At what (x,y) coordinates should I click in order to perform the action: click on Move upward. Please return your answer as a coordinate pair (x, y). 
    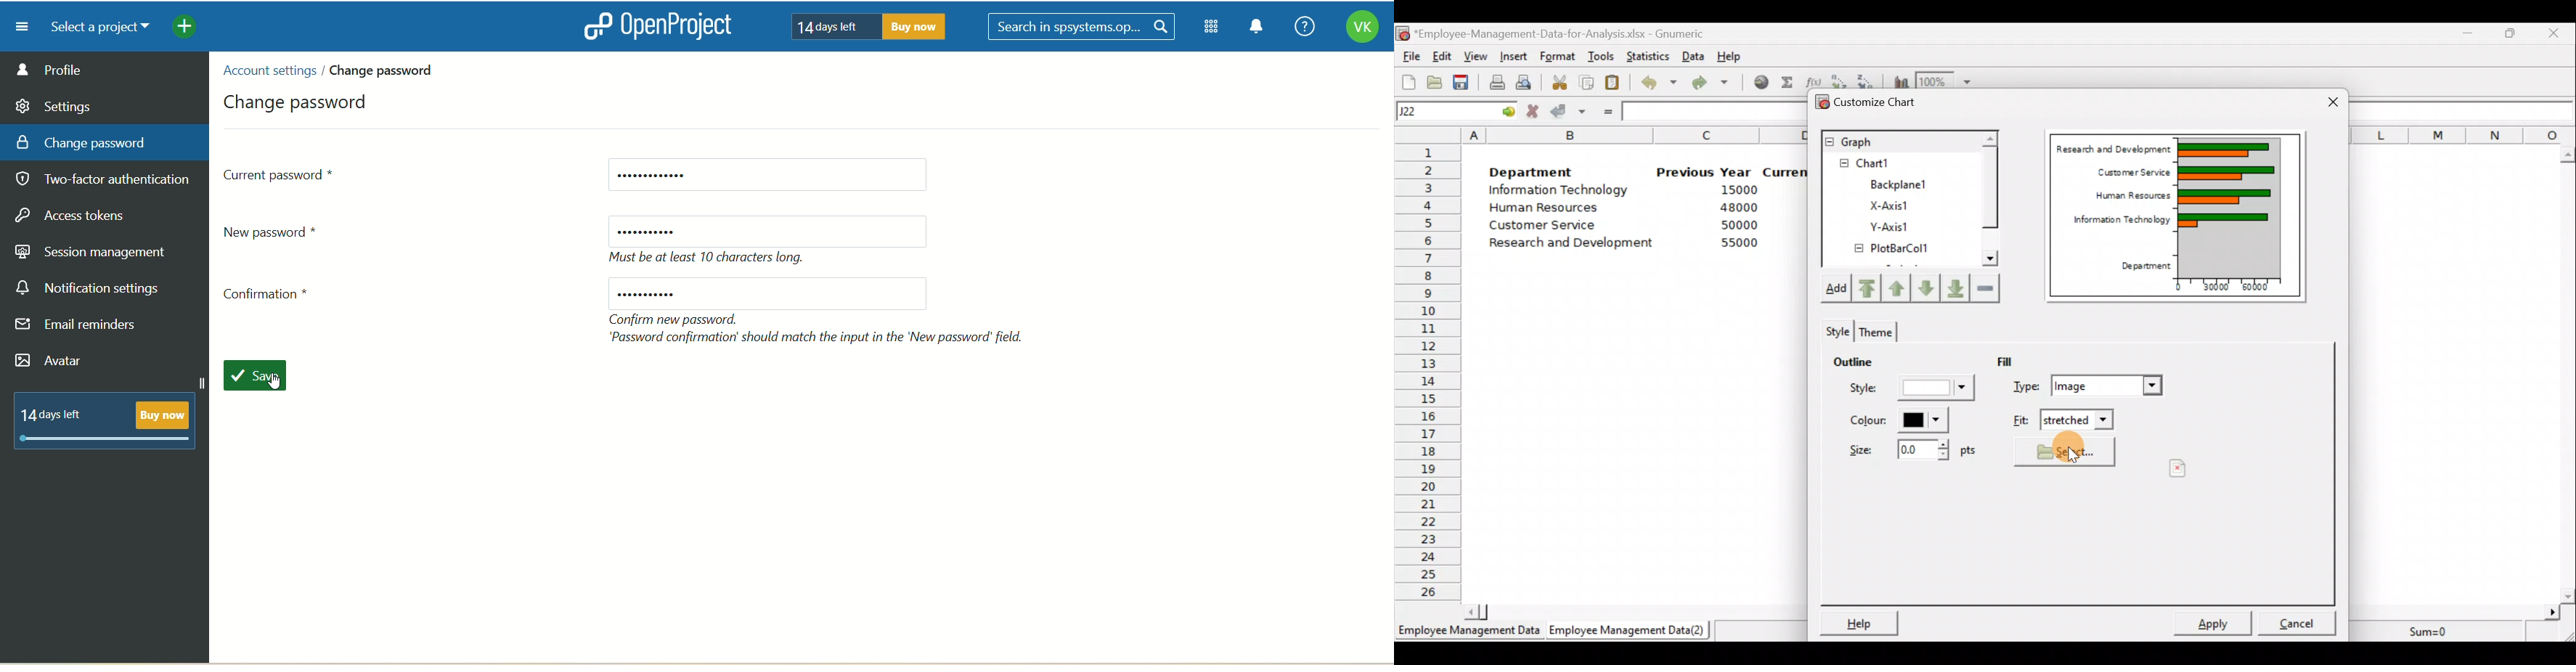
    Looking at the image, I should click on (1871, 288).